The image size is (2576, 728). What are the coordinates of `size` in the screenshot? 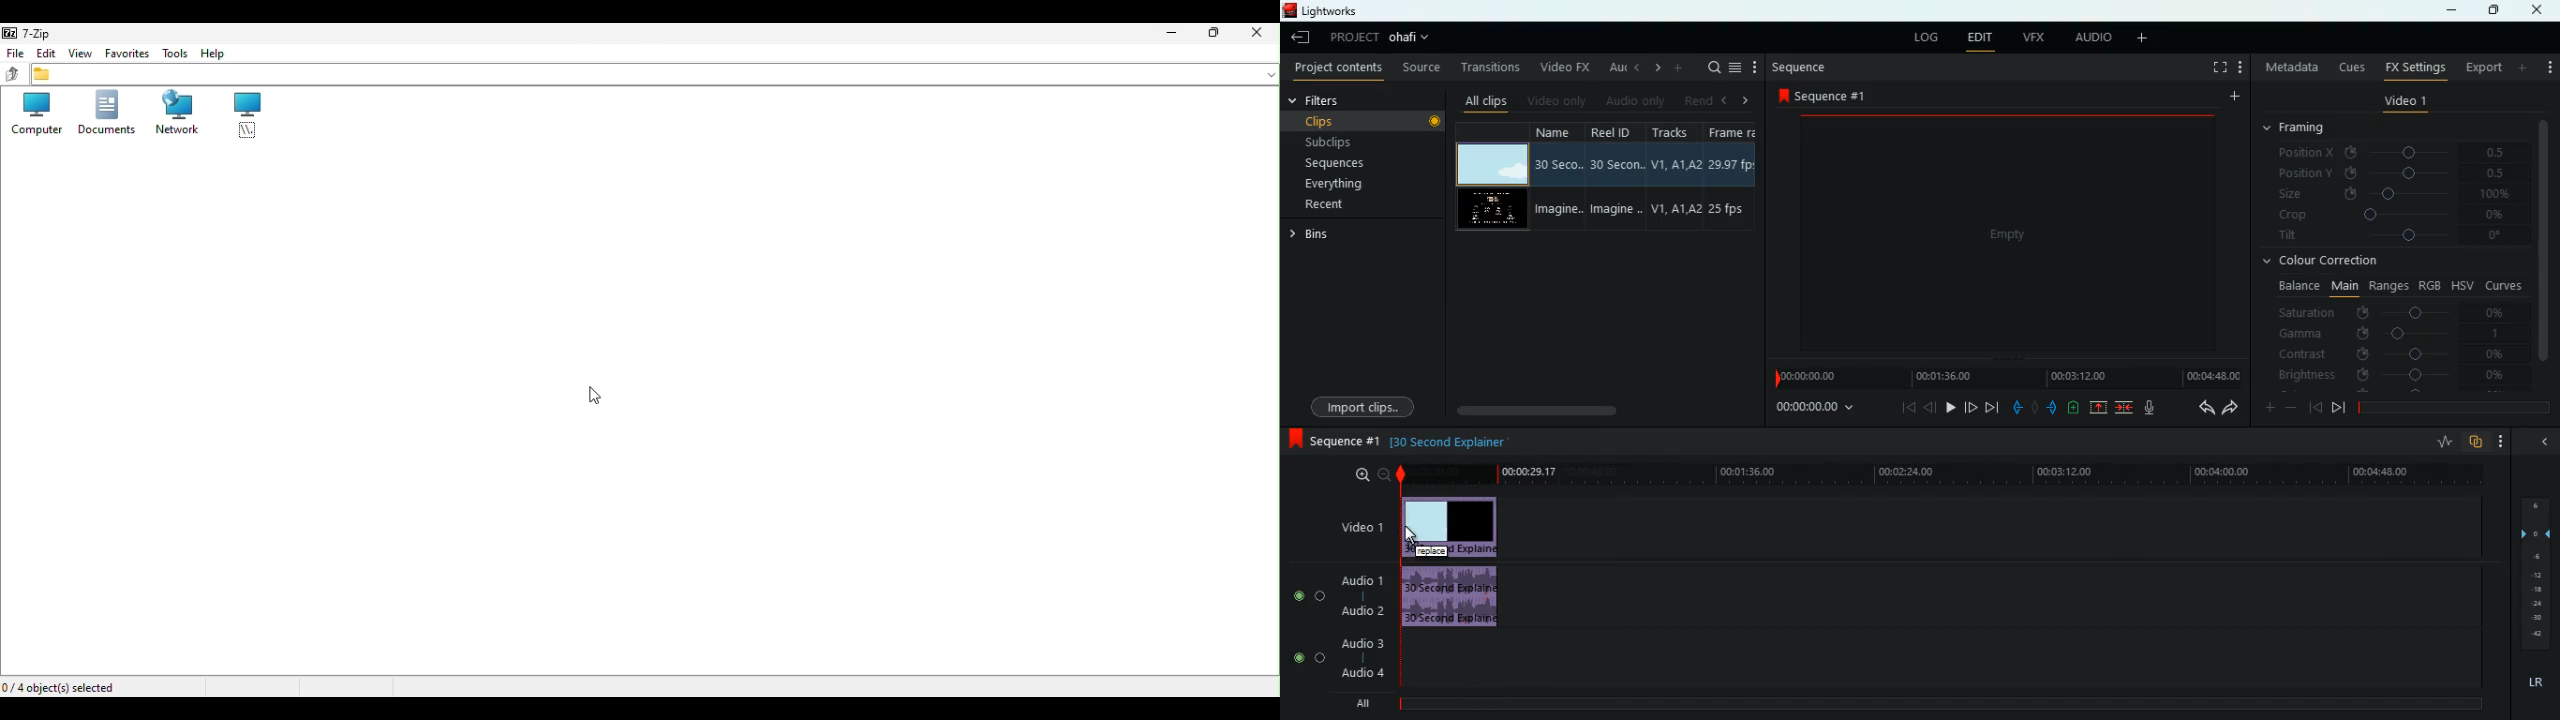 It's located at (2398, 194).